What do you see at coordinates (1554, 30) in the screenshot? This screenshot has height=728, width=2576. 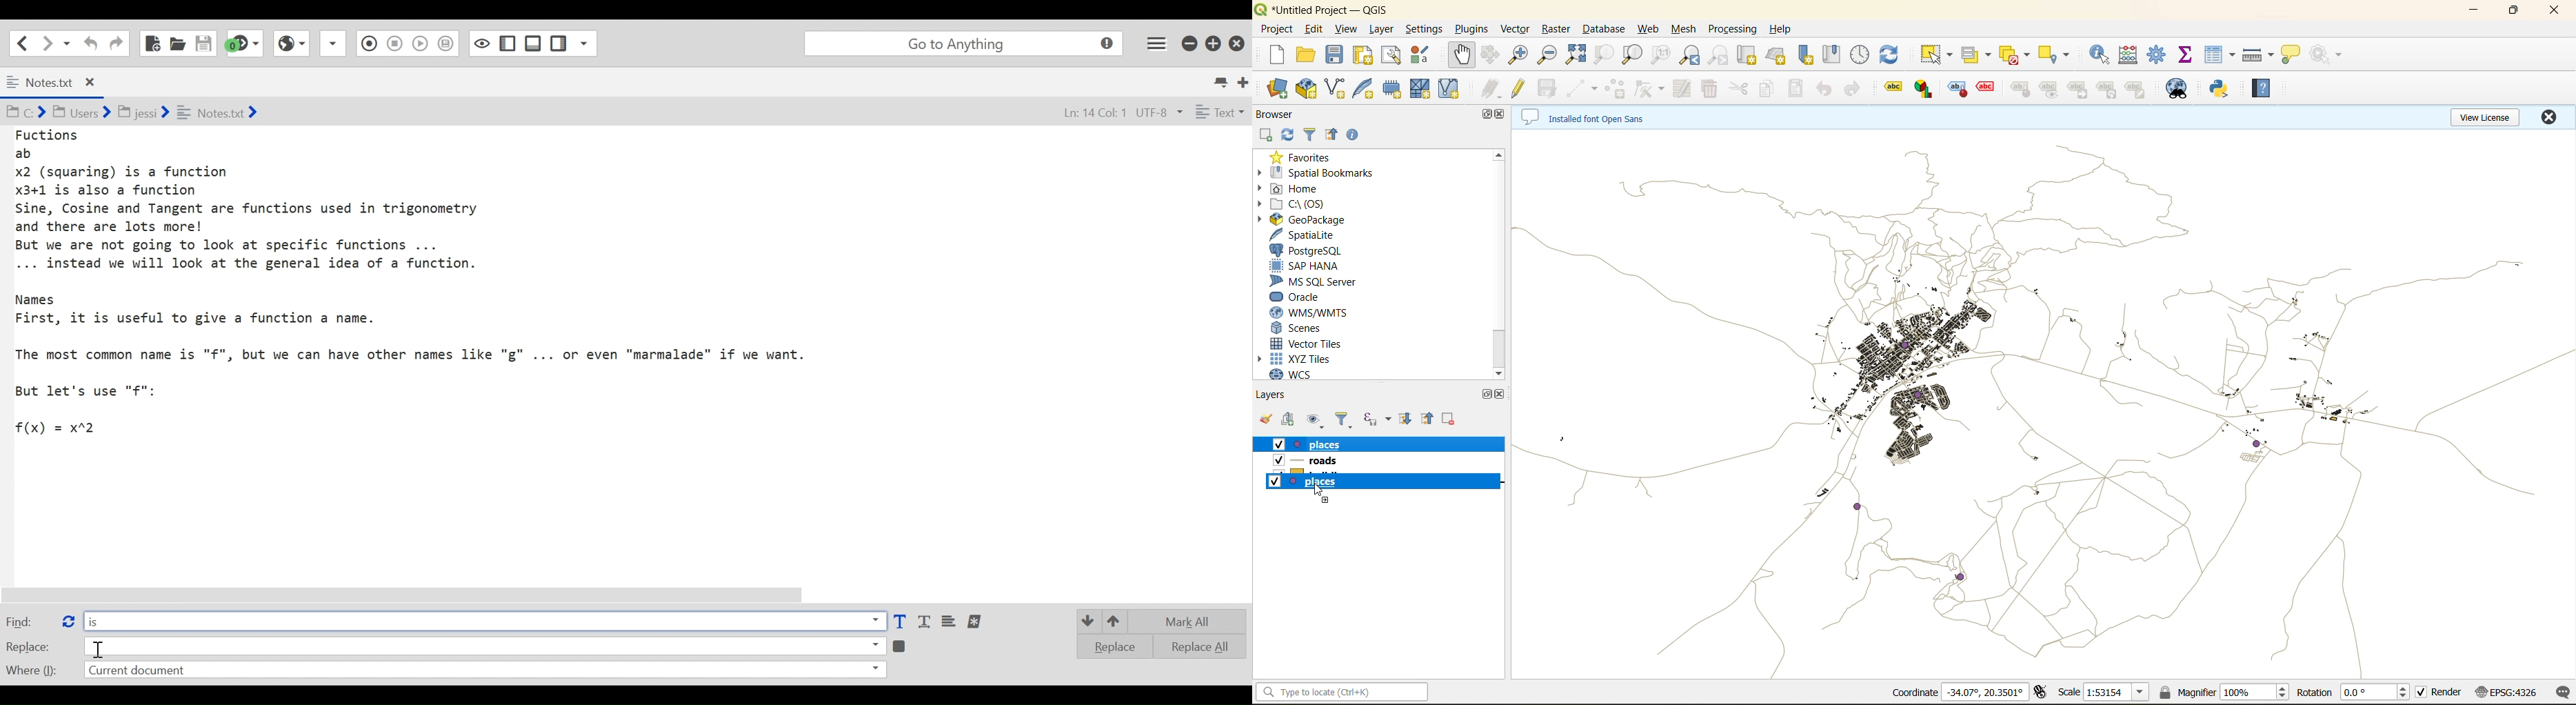 I see `raster` at bounding box center [1554, 30].